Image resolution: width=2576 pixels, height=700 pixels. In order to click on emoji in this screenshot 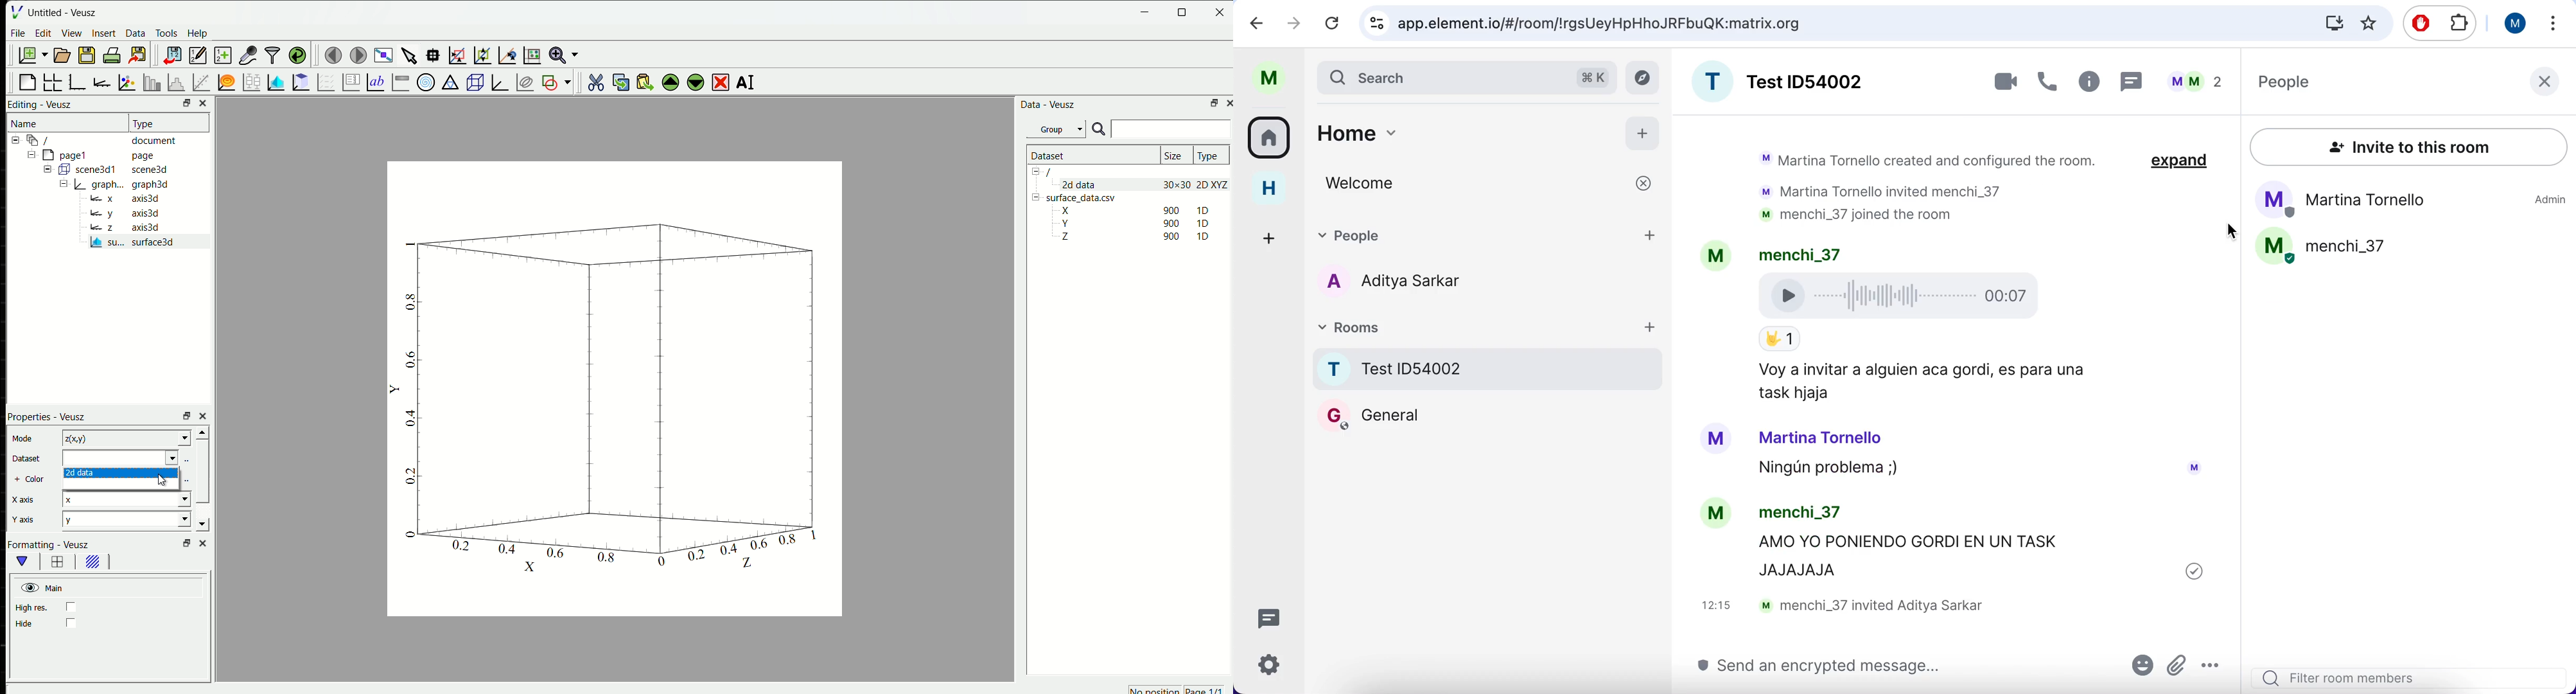, I will do `click(2140, 665)`.